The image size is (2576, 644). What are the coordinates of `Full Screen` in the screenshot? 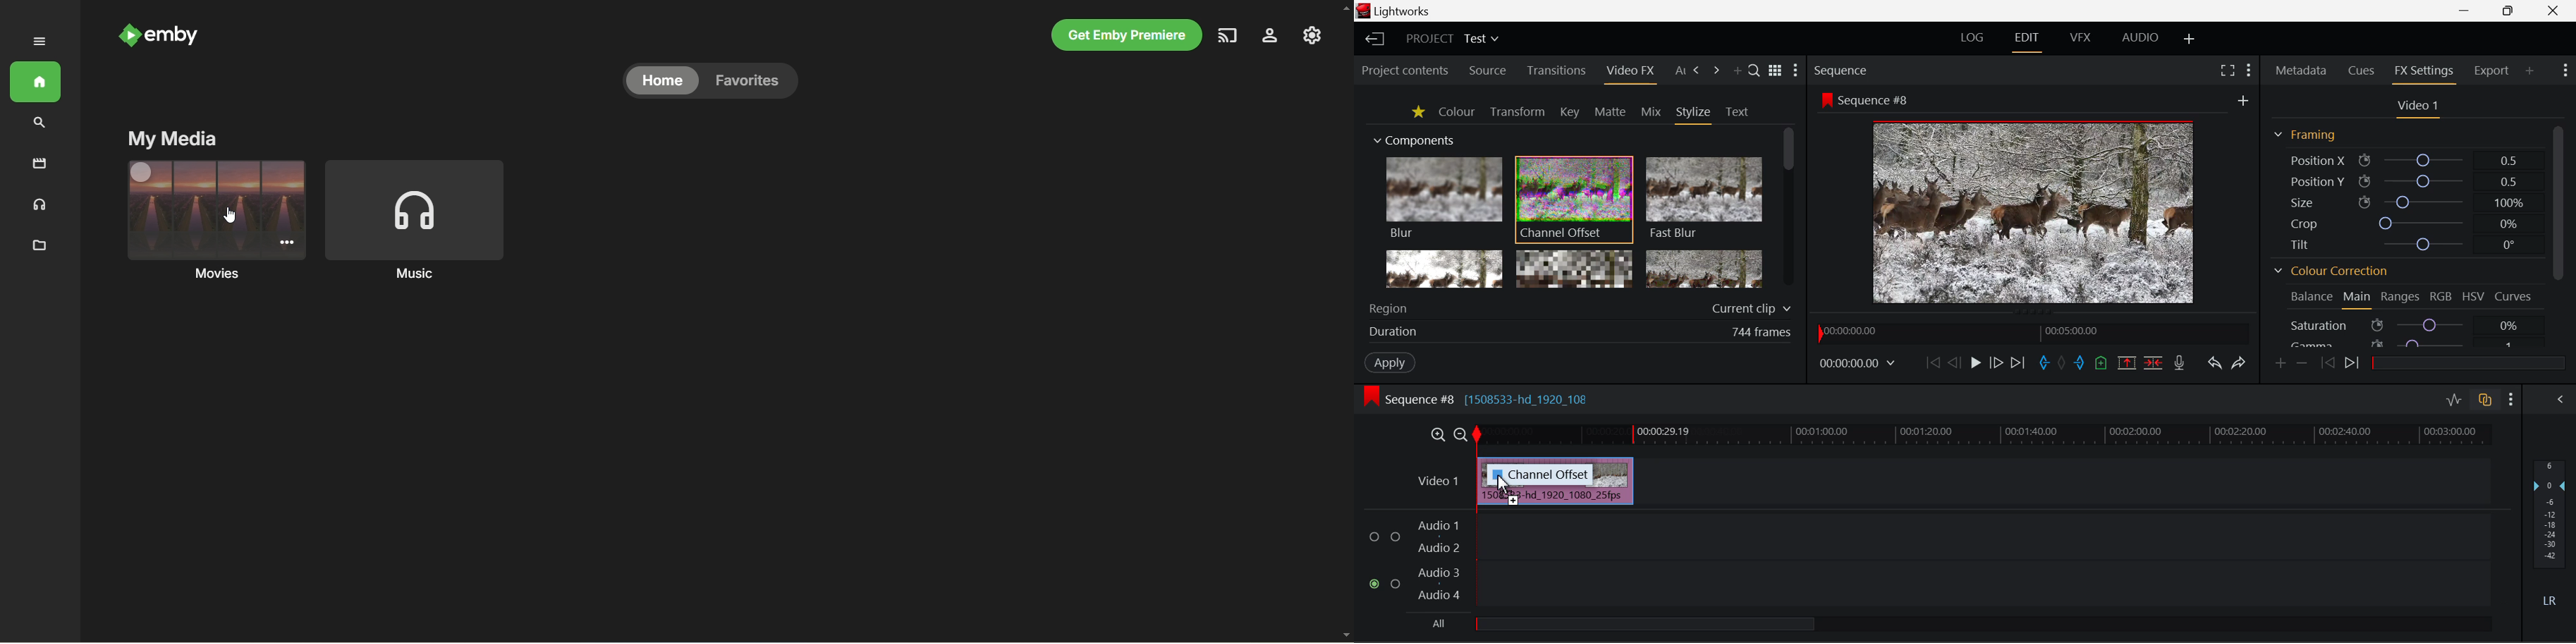 It's located at (2228, 72).